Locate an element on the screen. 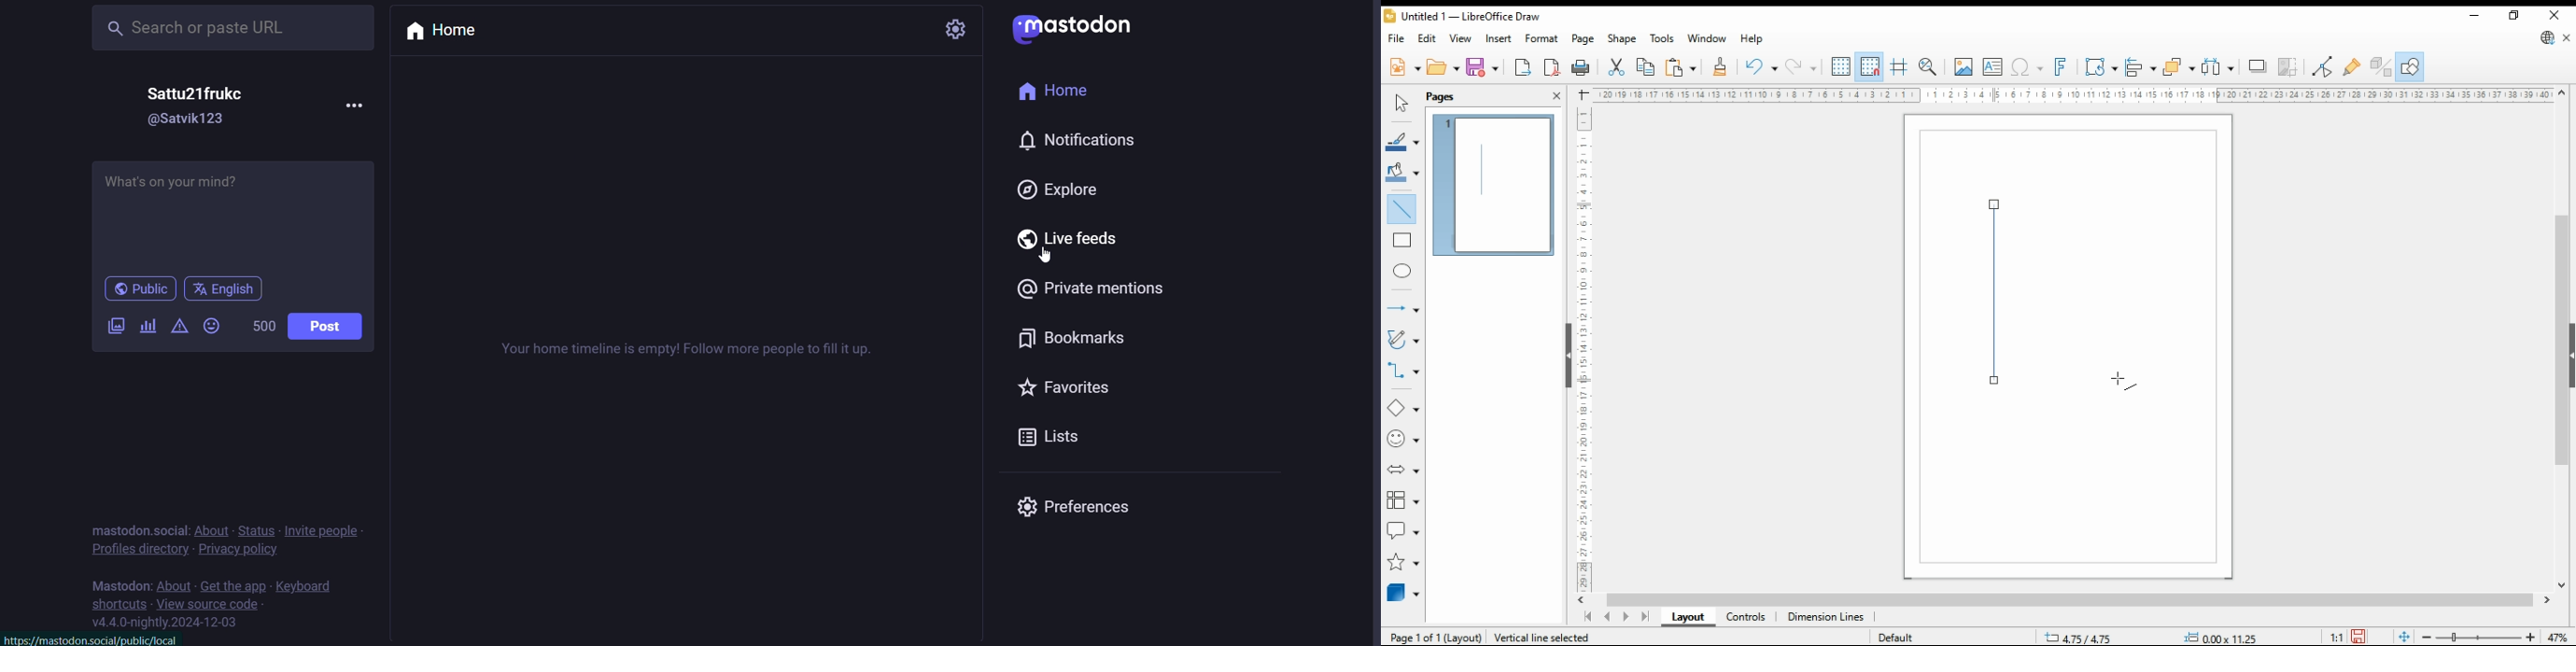  close window is located at coordinates (2556, 15).